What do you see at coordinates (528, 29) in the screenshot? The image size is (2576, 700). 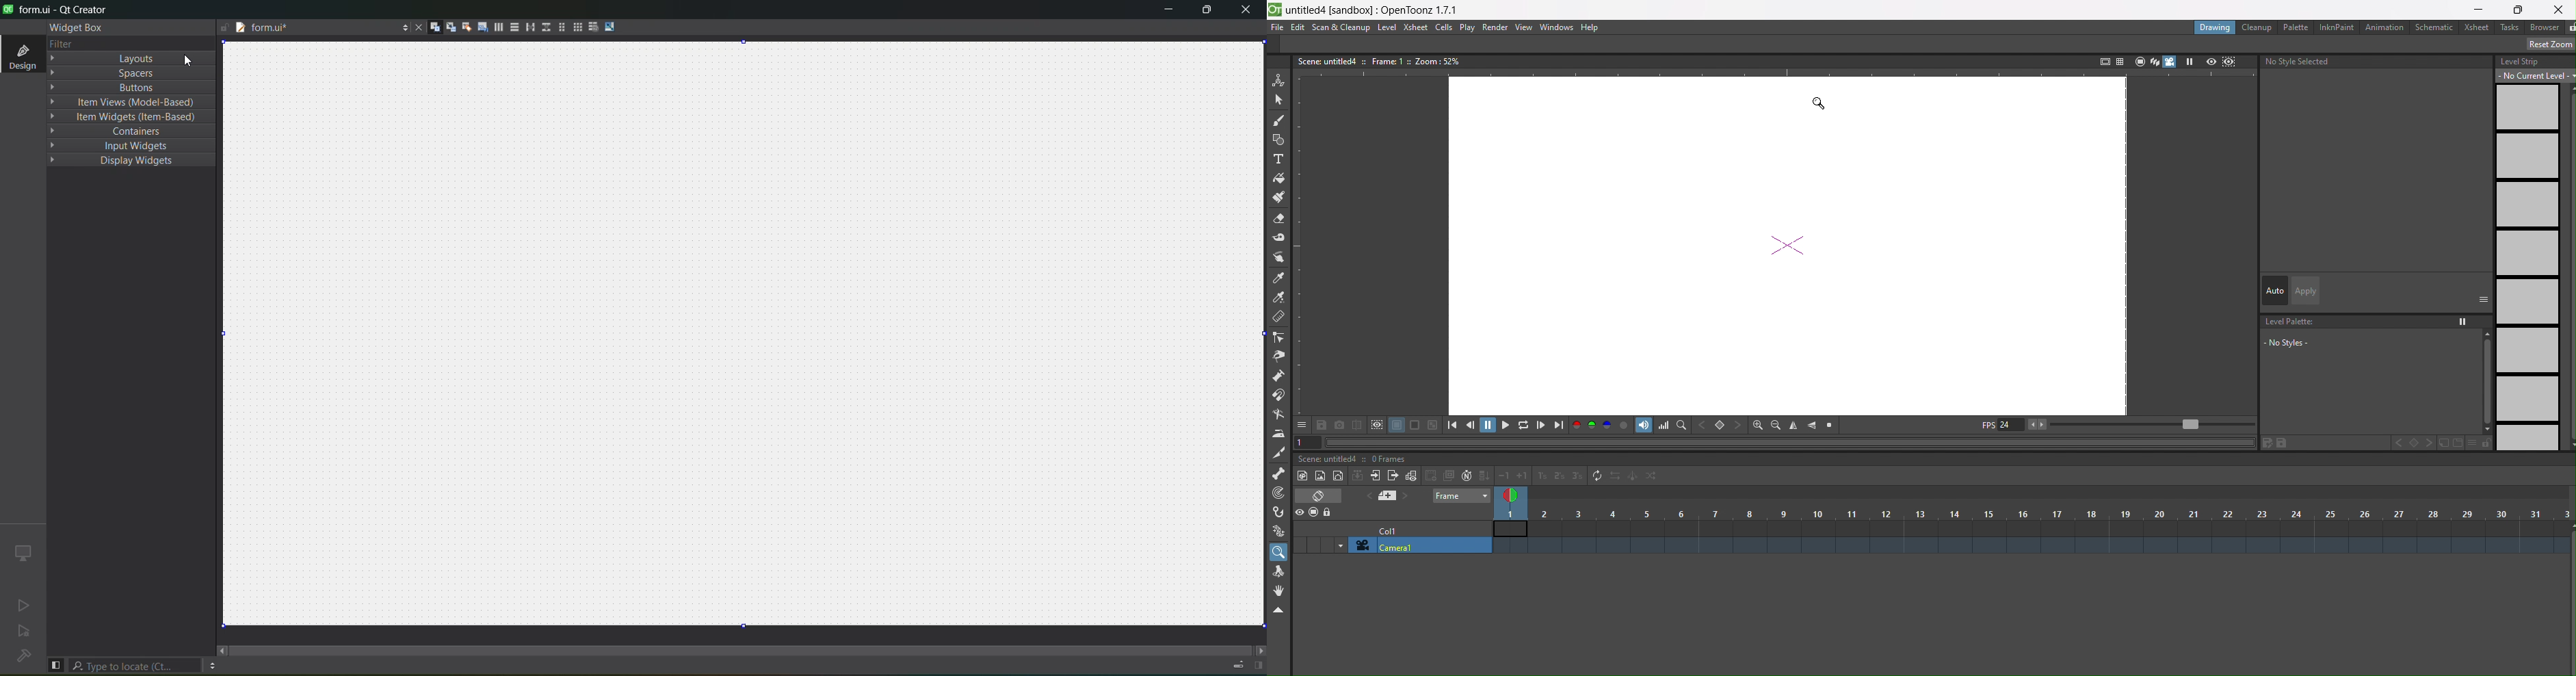 I see `horizontal splitter` at bounding box center [528, 29].